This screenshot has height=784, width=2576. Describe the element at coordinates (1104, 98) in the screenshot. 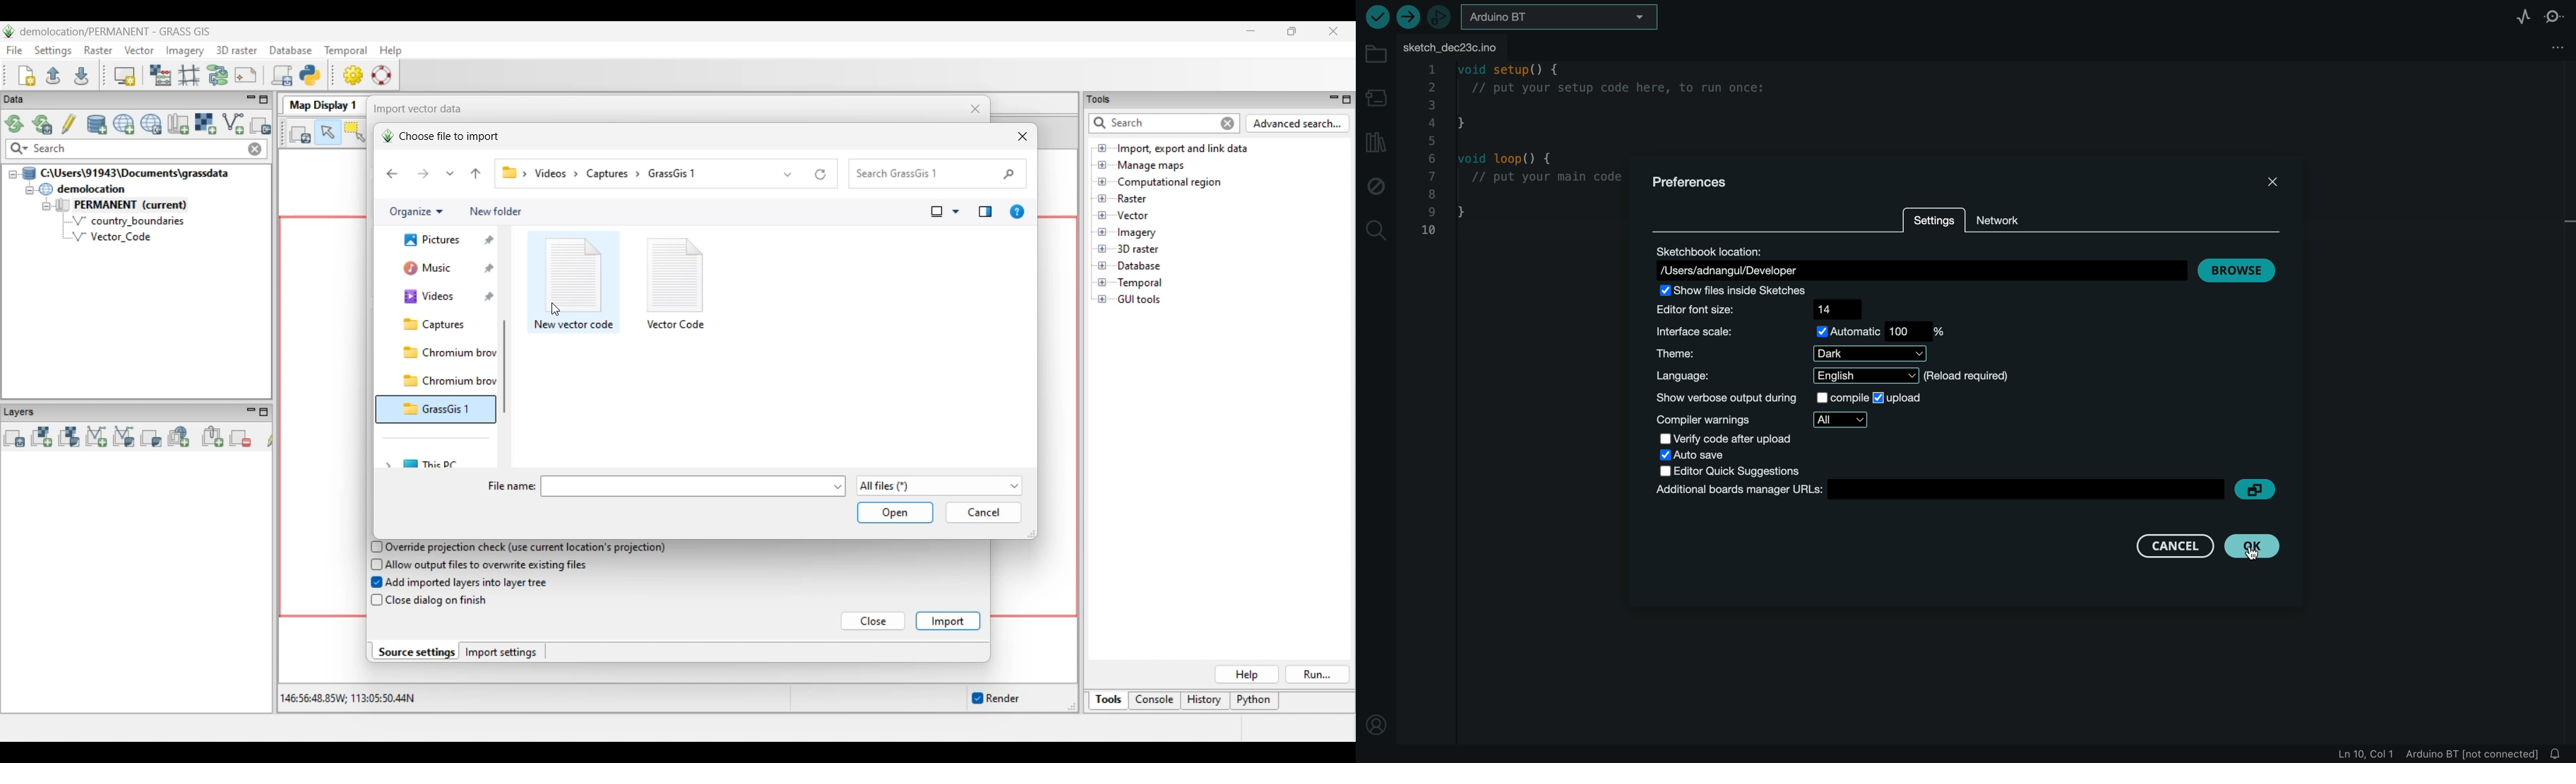

I see `tools` at that location.